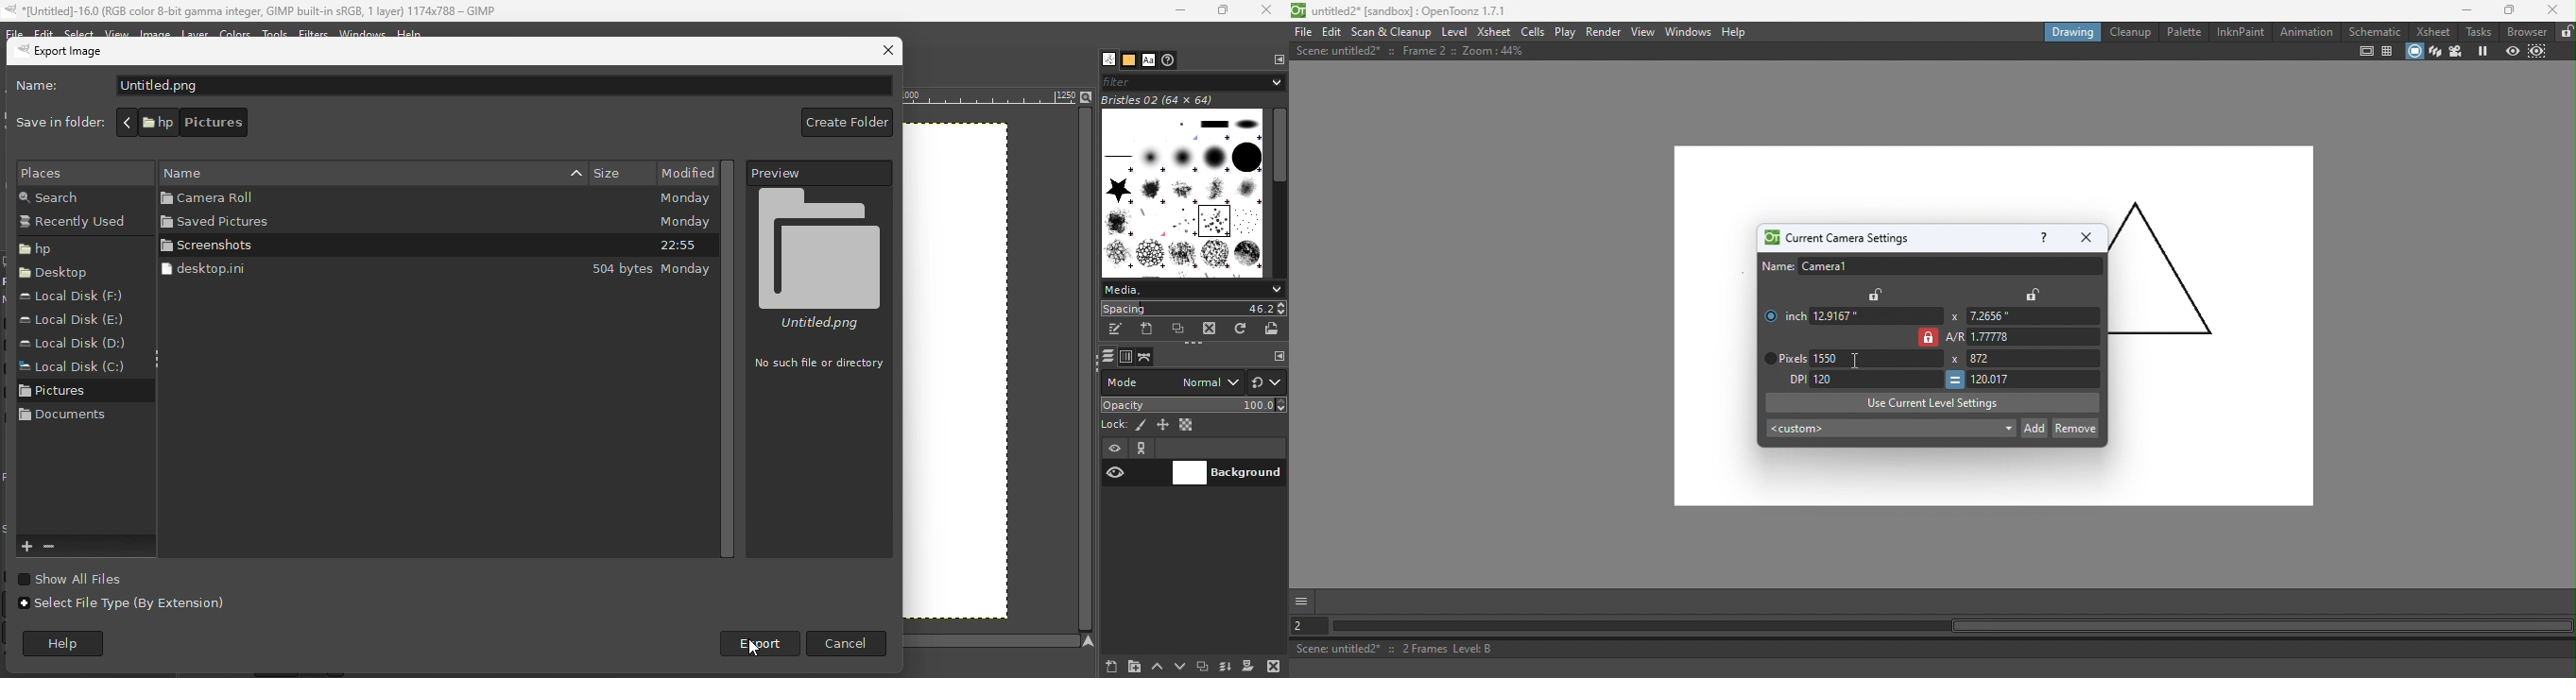 Image resolution: width=2576 pixels, height=700 pixels. What do you see at coordinates (1188, 425) in the screenshot?
I see `Lock alpha channel` at bounding box center [1188, 425].